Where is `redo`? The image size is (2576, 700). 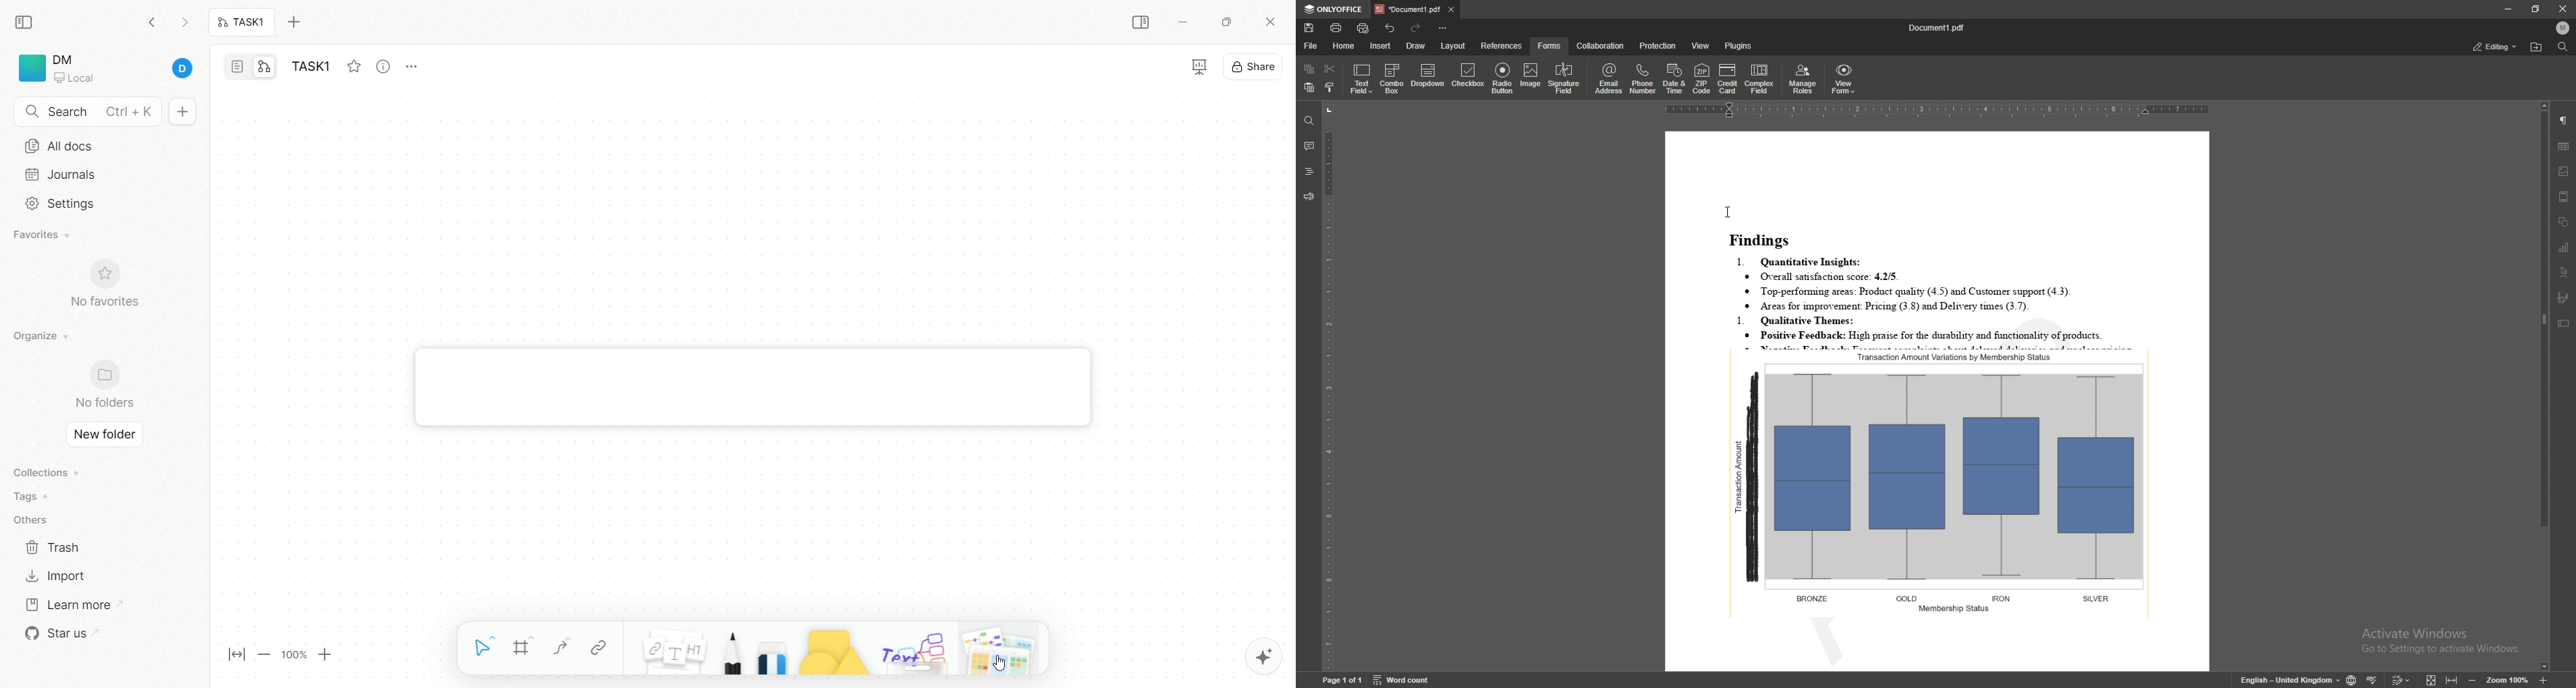
redo is located at coordinates (1417, 29).